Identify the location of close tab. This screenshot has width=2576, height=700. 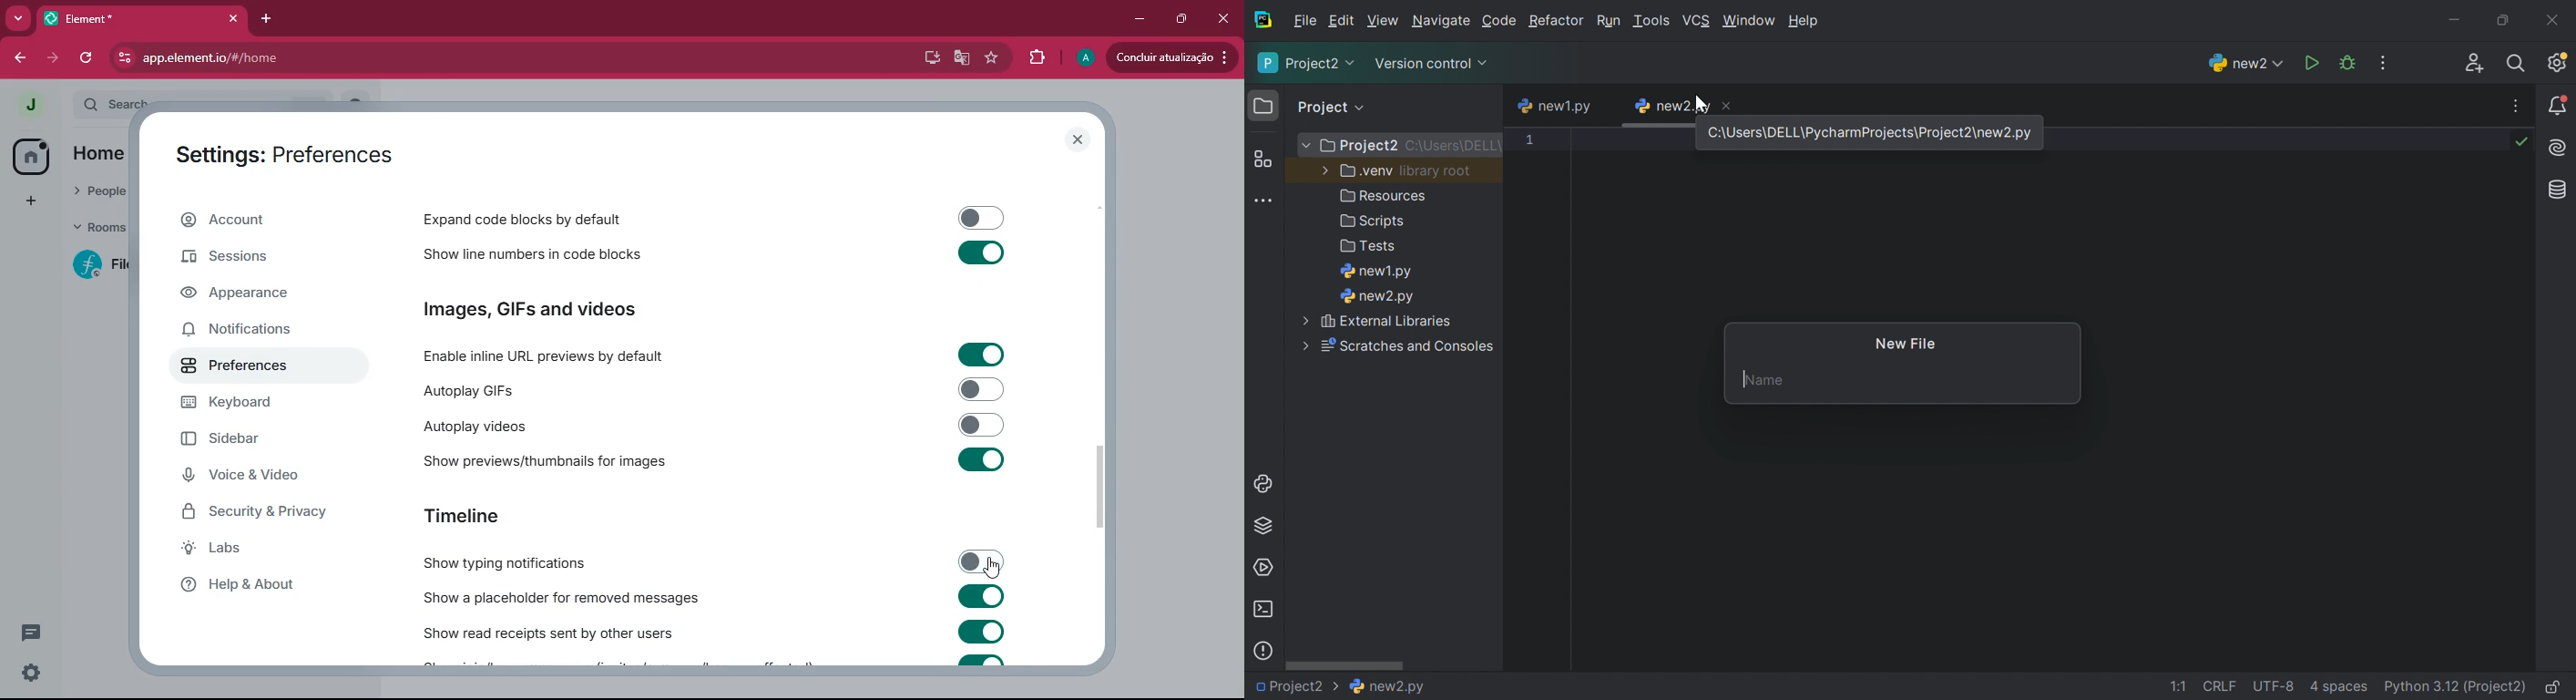
(233, 18).